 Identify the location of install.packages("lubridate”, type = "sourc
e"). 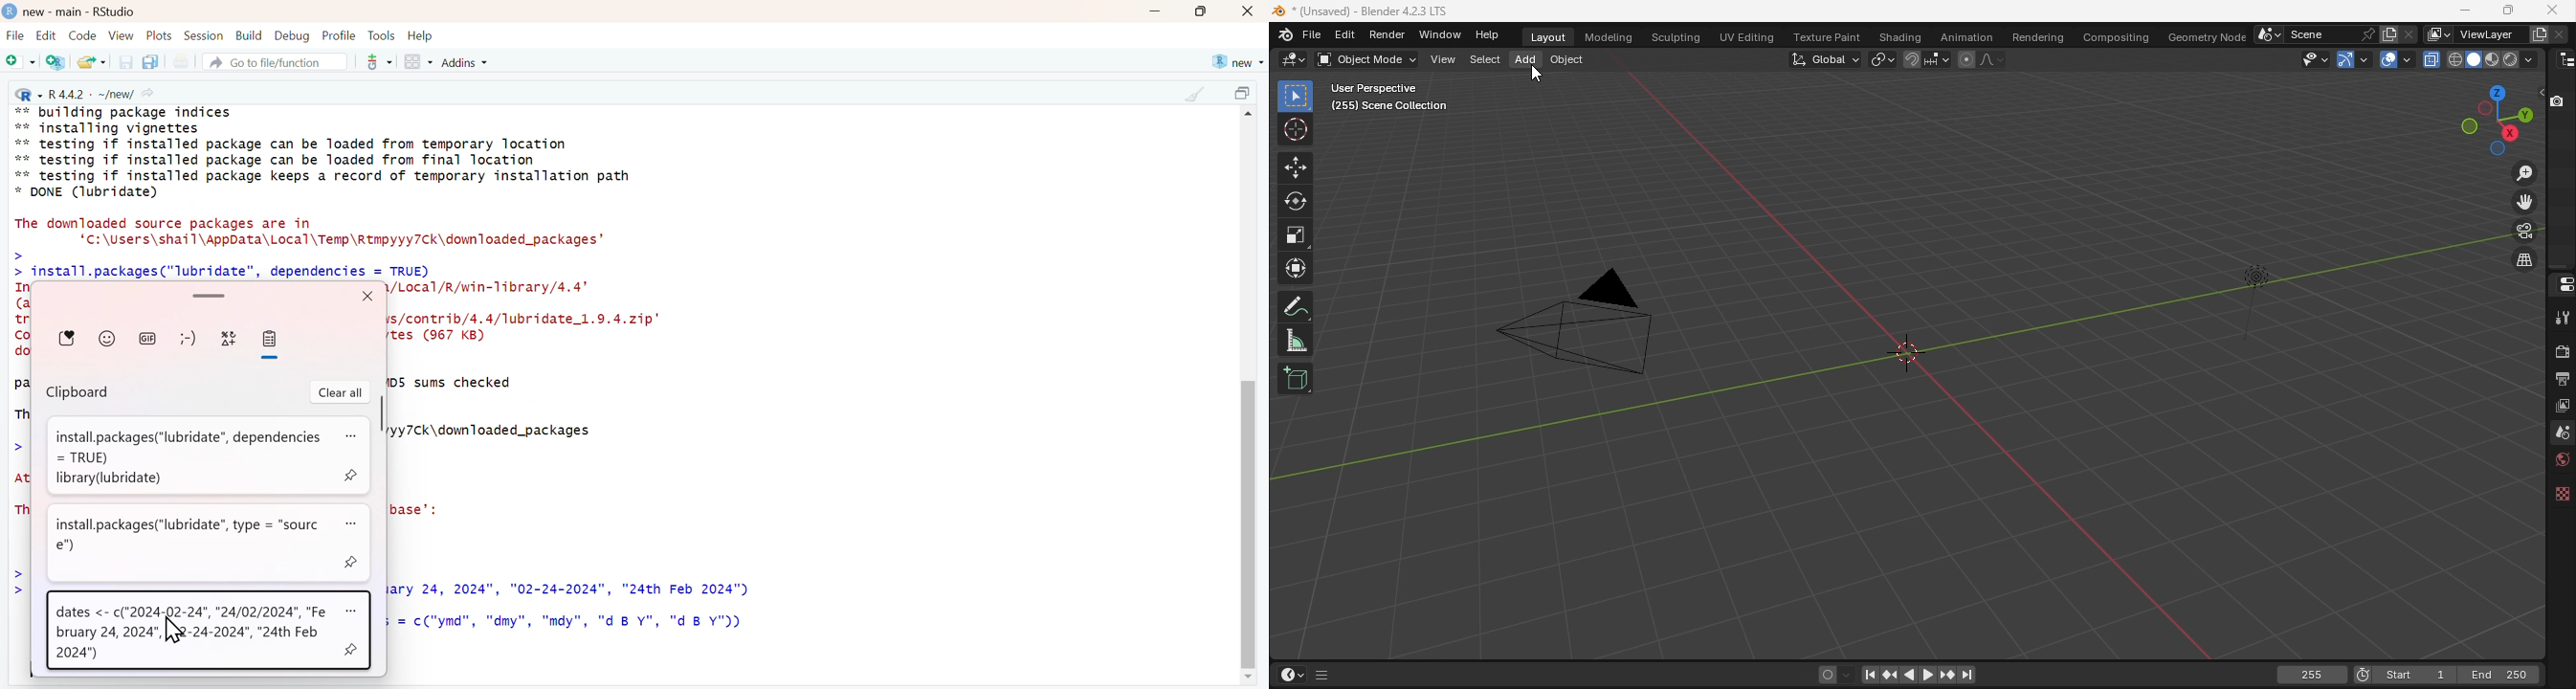
(191, 535).